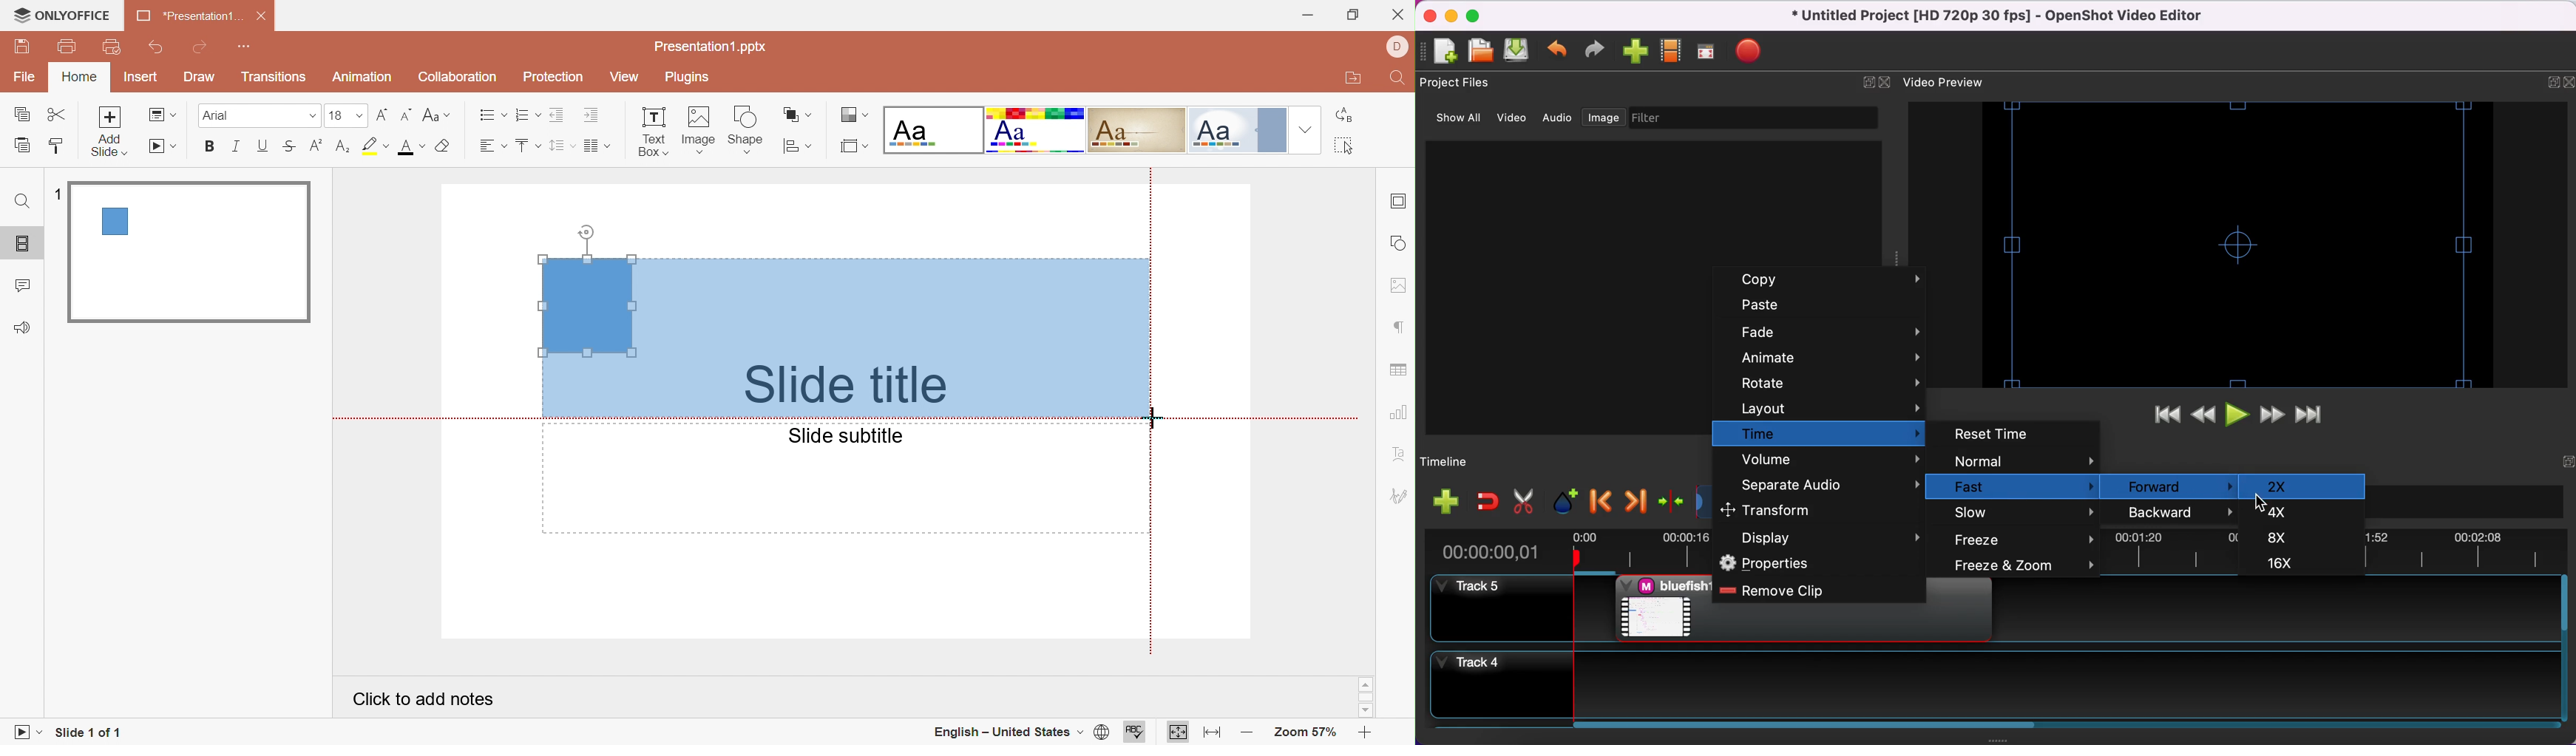 Image resolution: width=2576 pixels, height=756 pixels. I want to click on properties, so click(1820, 564).